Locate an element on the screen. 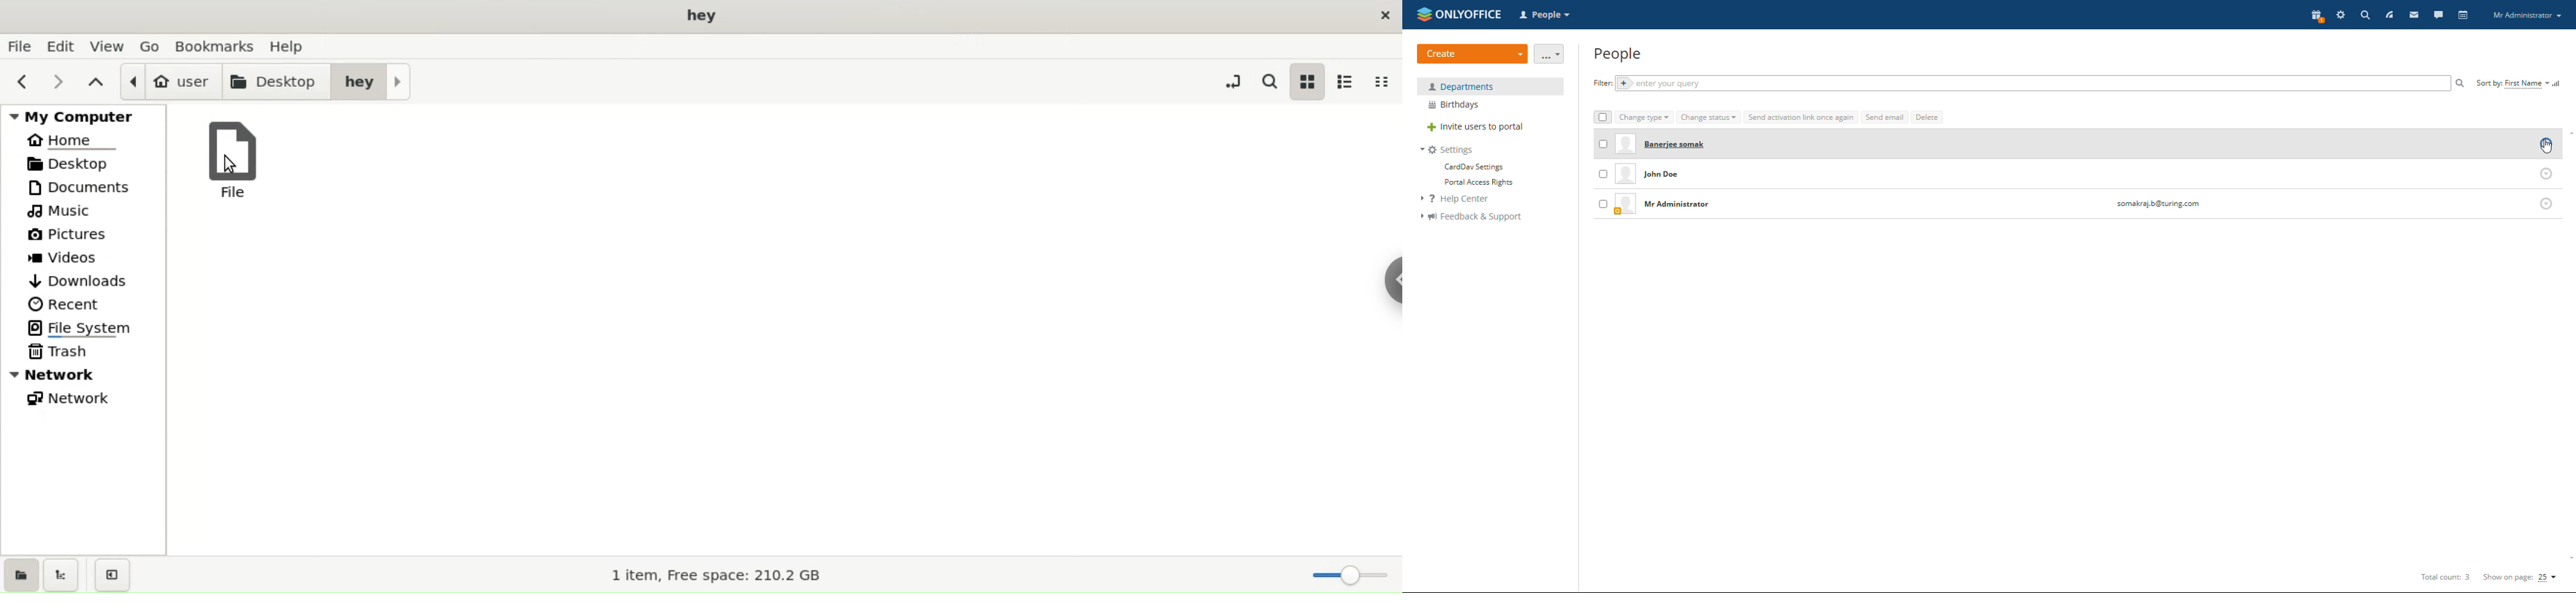  present is located at coordinates (2316, 17).